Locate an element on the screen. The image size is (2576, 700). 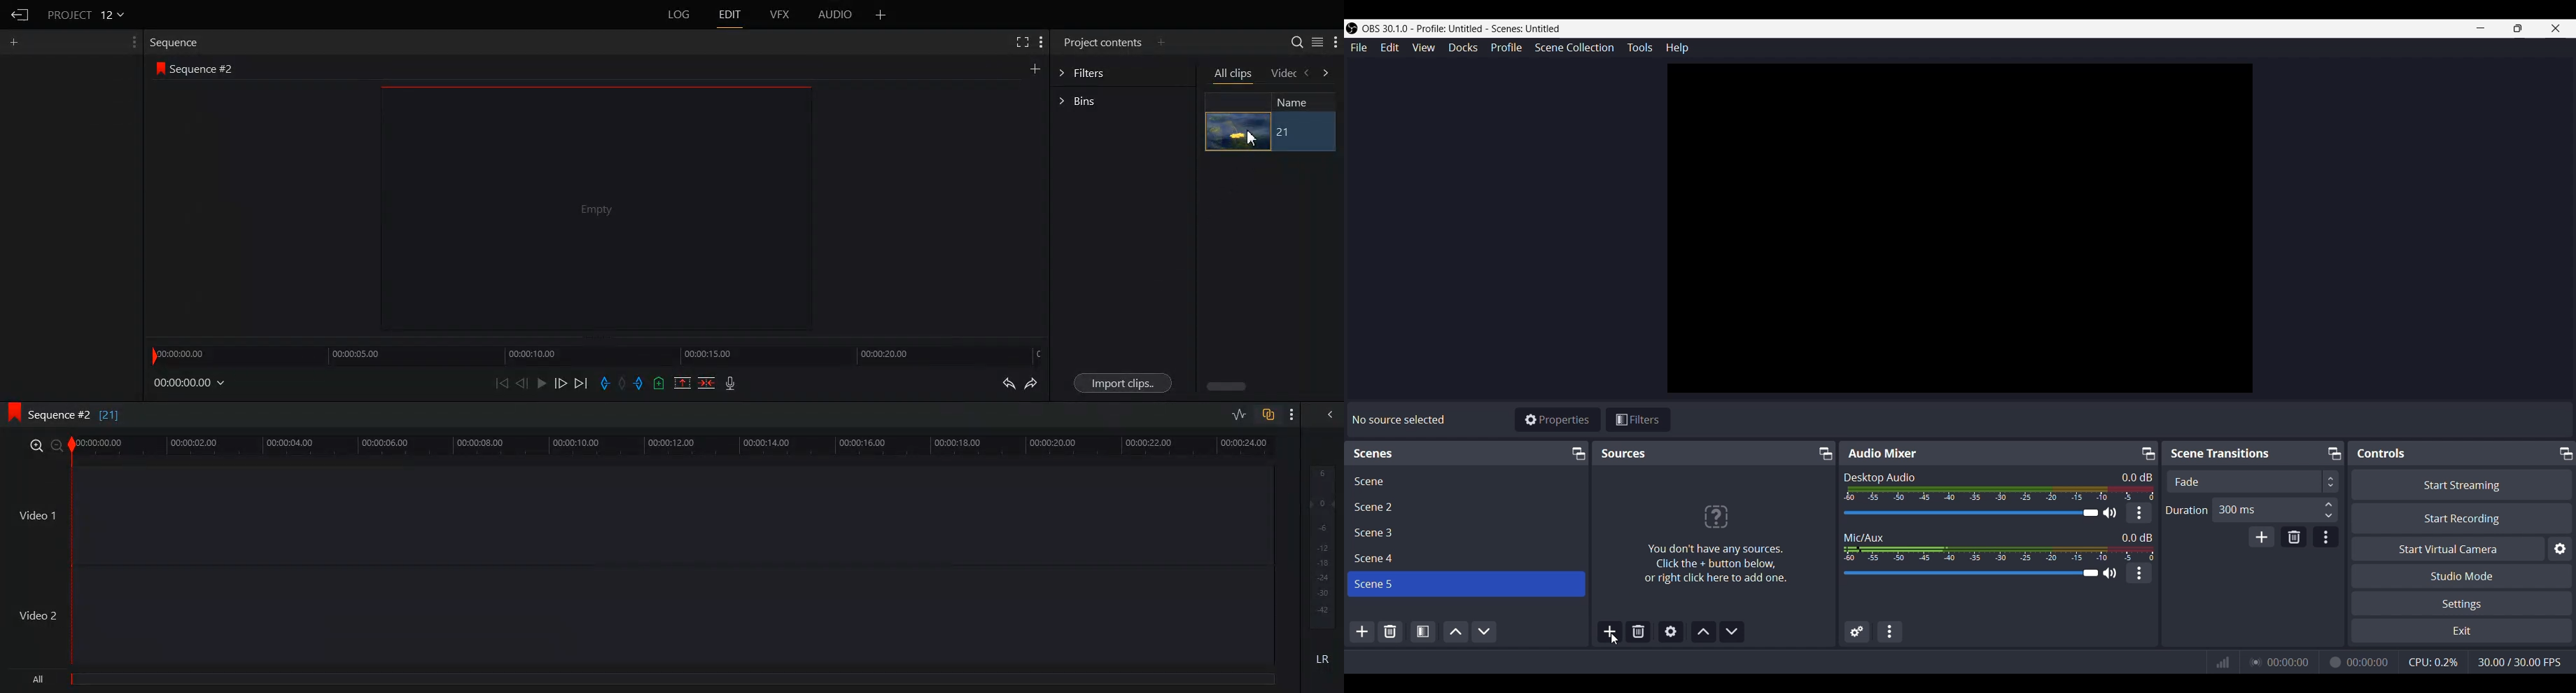
Name is located at coordinates (1298, 102).